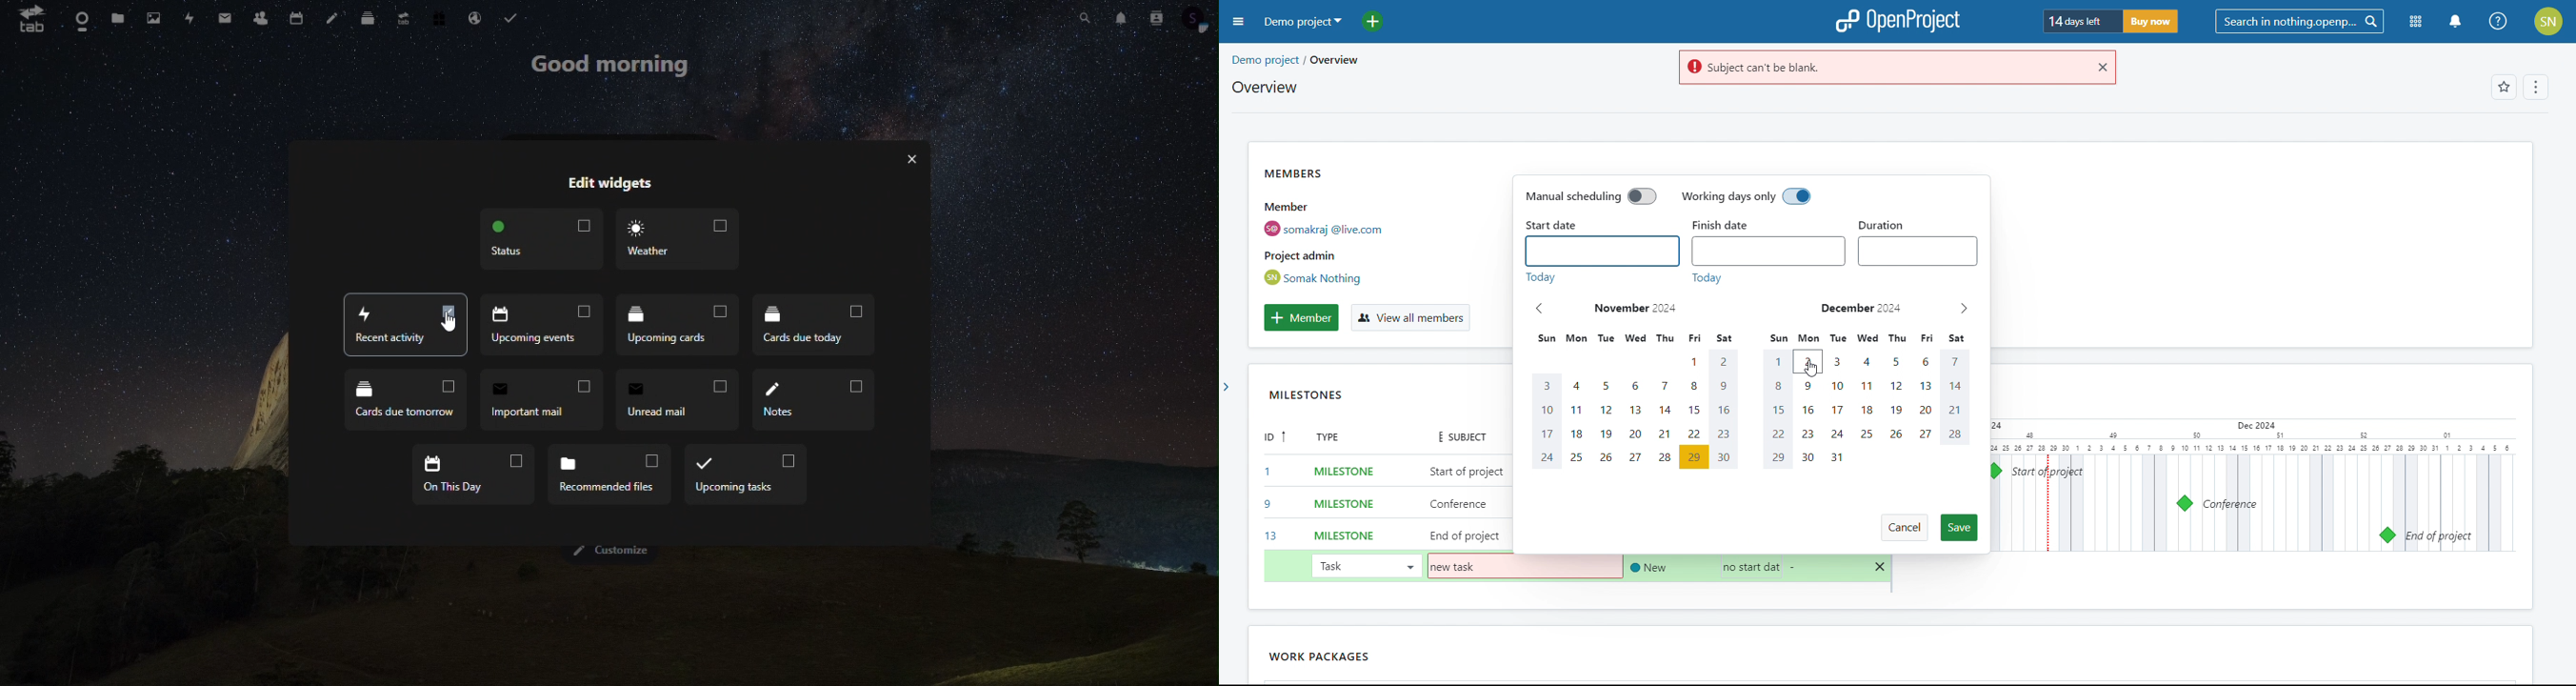 This screenshot has height=700, width=2576. I want to click on exit, so click(917, 162).